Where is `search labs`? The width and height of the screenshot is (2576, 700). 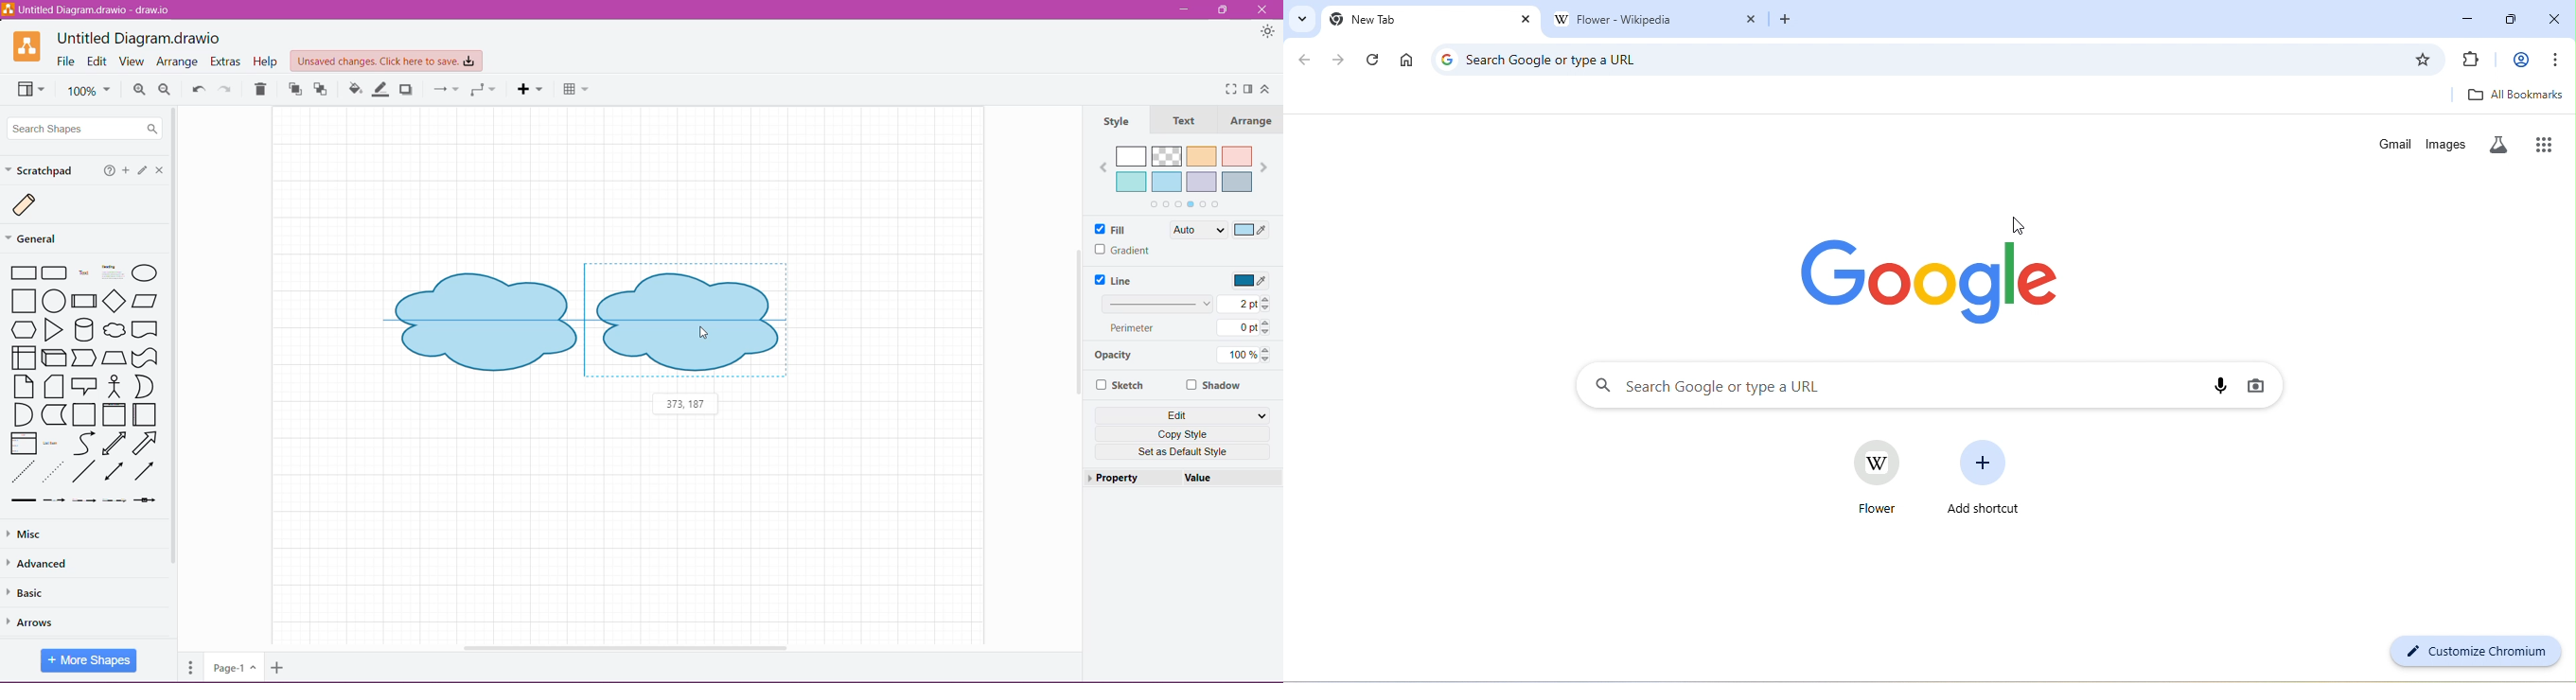
search labs is located at coordinates (2502, 144).